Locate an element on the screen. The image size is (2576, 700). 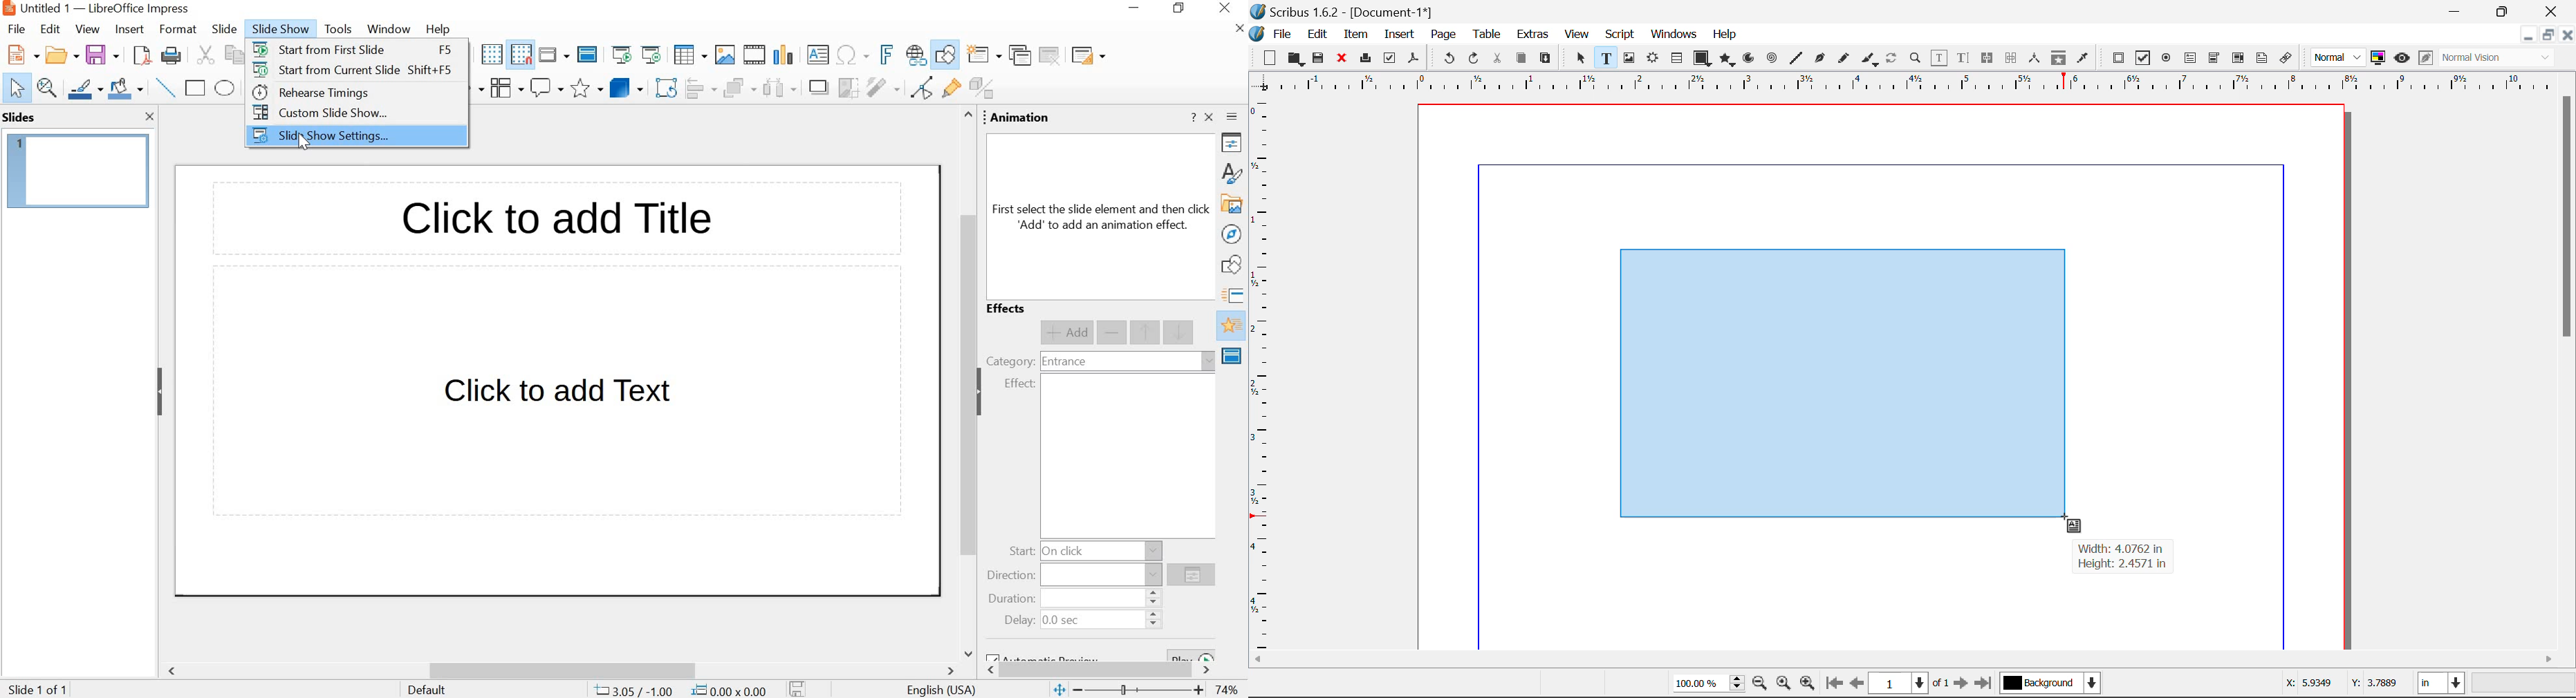
fit slide to current view is located at coordinates (1059, 691).